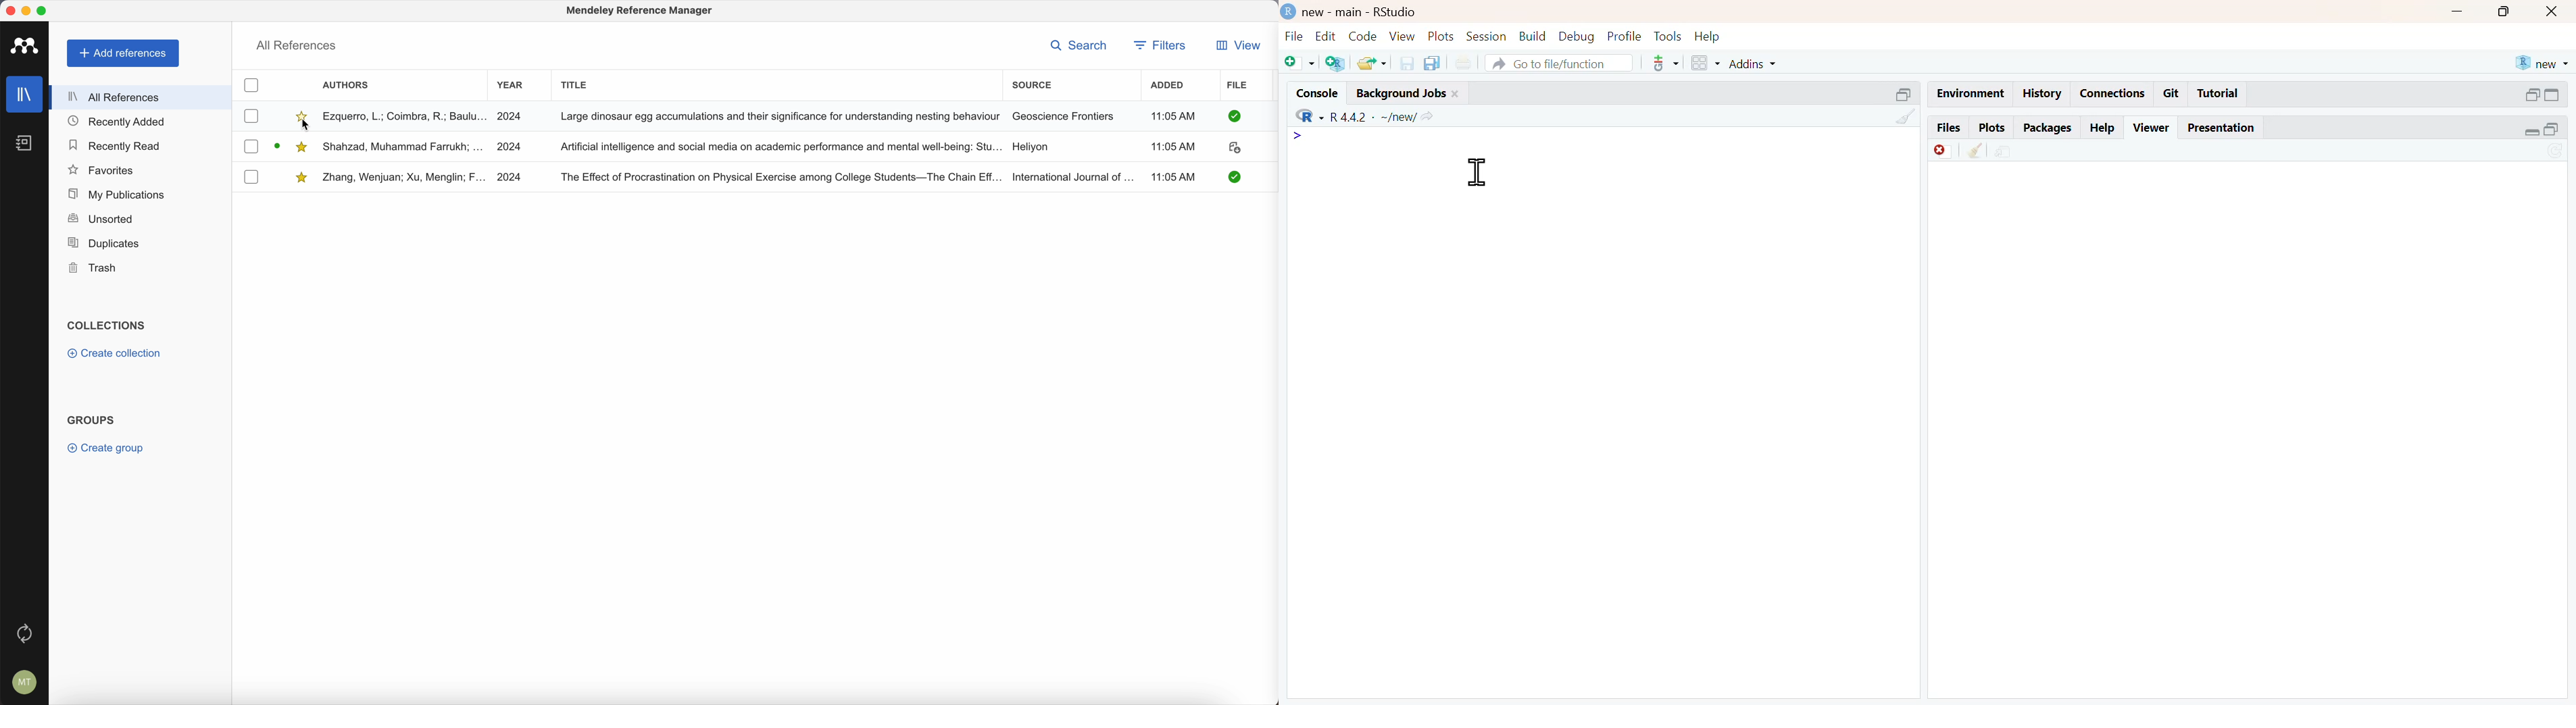 The height and width of the screenshot is (728, 2576). I want to click on enviornment, so click(1972, 93).